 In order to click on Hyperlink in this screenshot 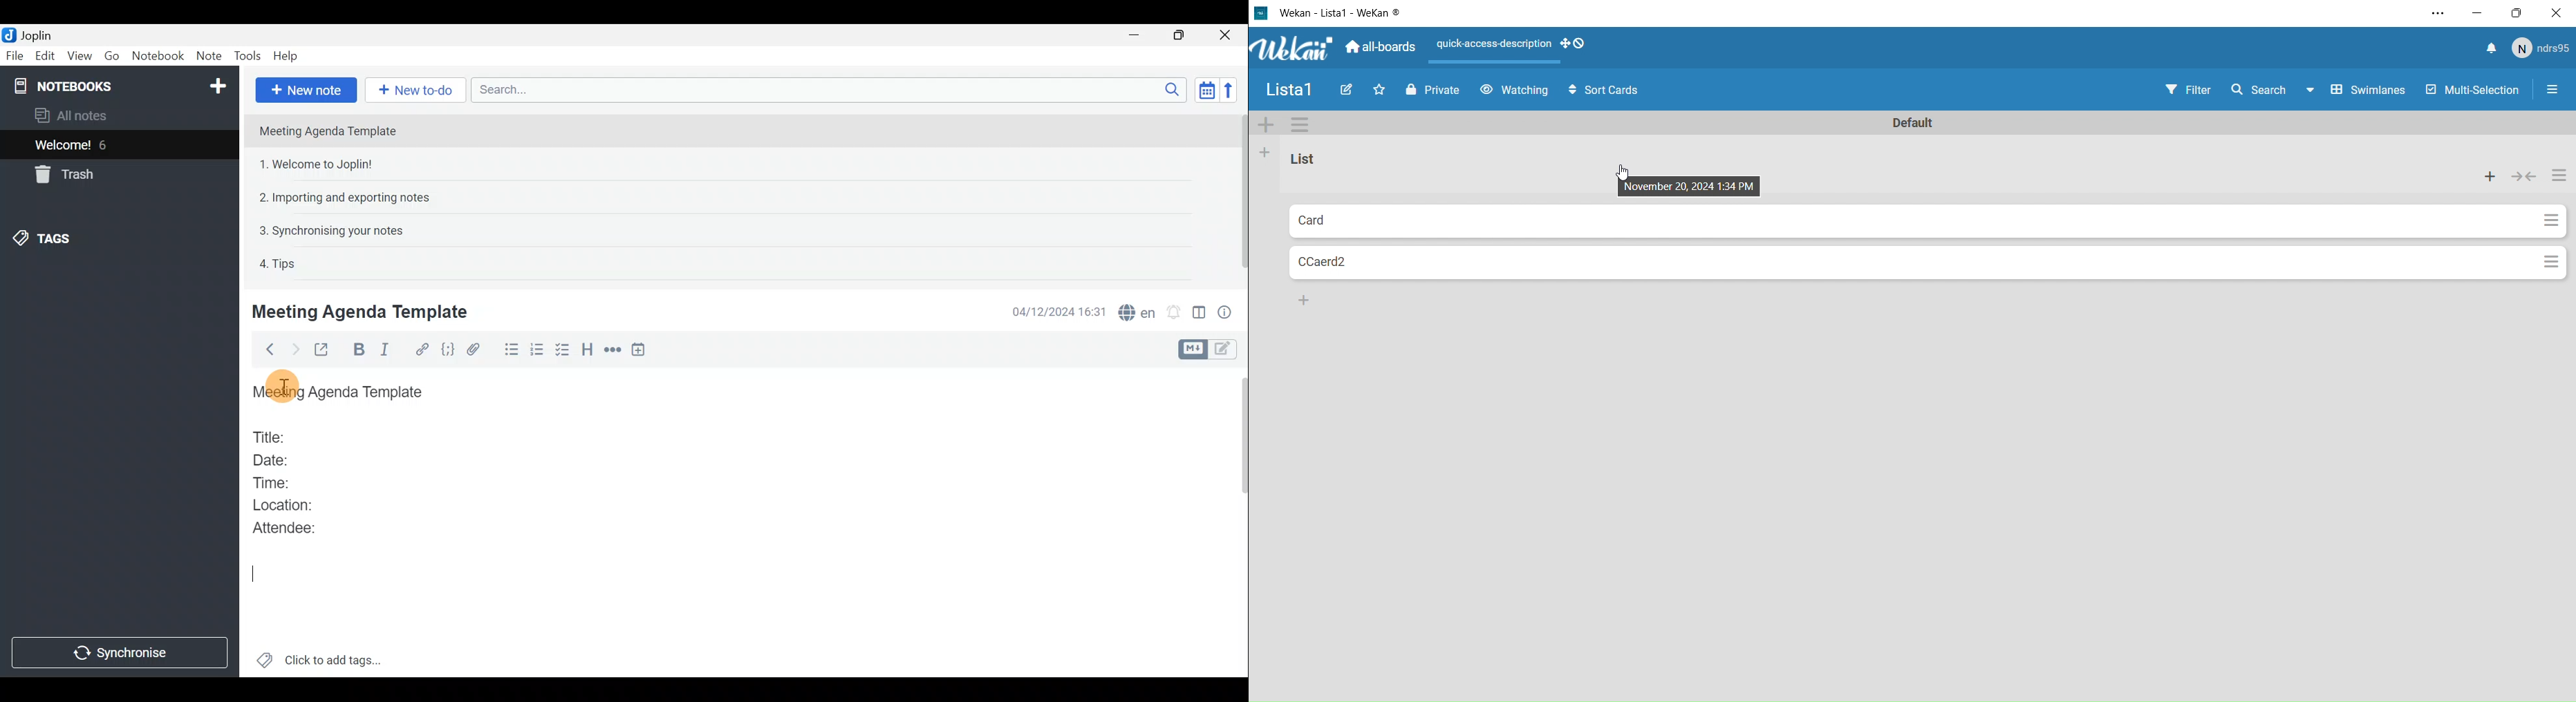, I will do `click(423, 349)`.